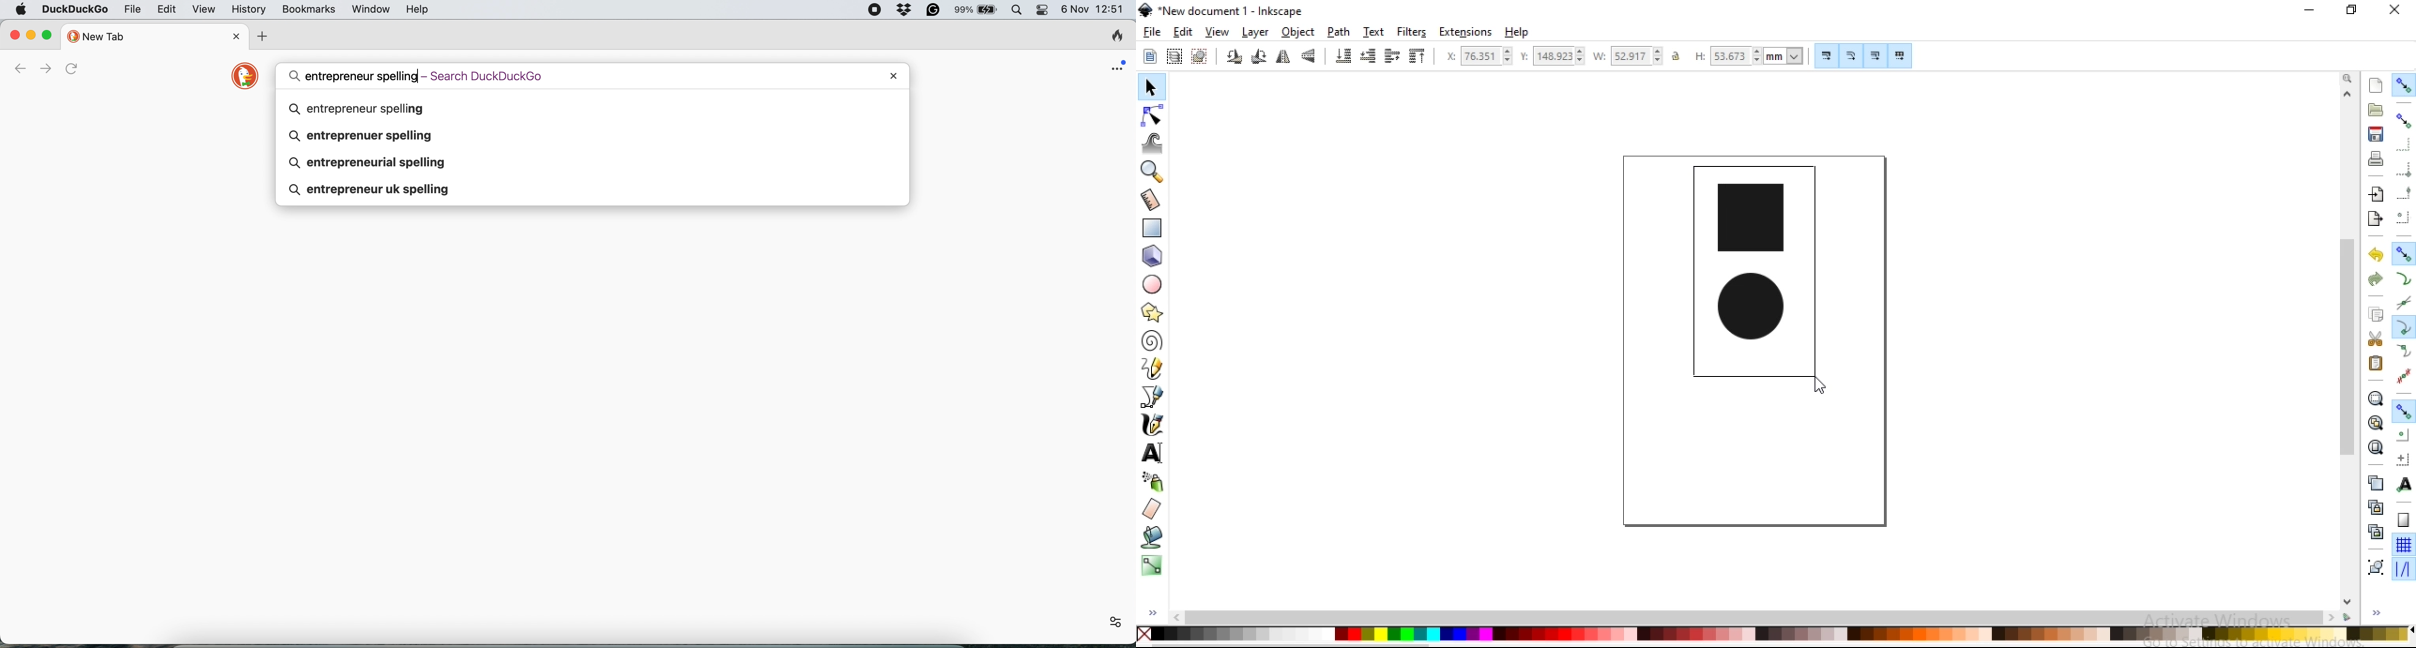  Describe the element at coordinates (2373, 279) in the screenshot. I see `redo` at that location.